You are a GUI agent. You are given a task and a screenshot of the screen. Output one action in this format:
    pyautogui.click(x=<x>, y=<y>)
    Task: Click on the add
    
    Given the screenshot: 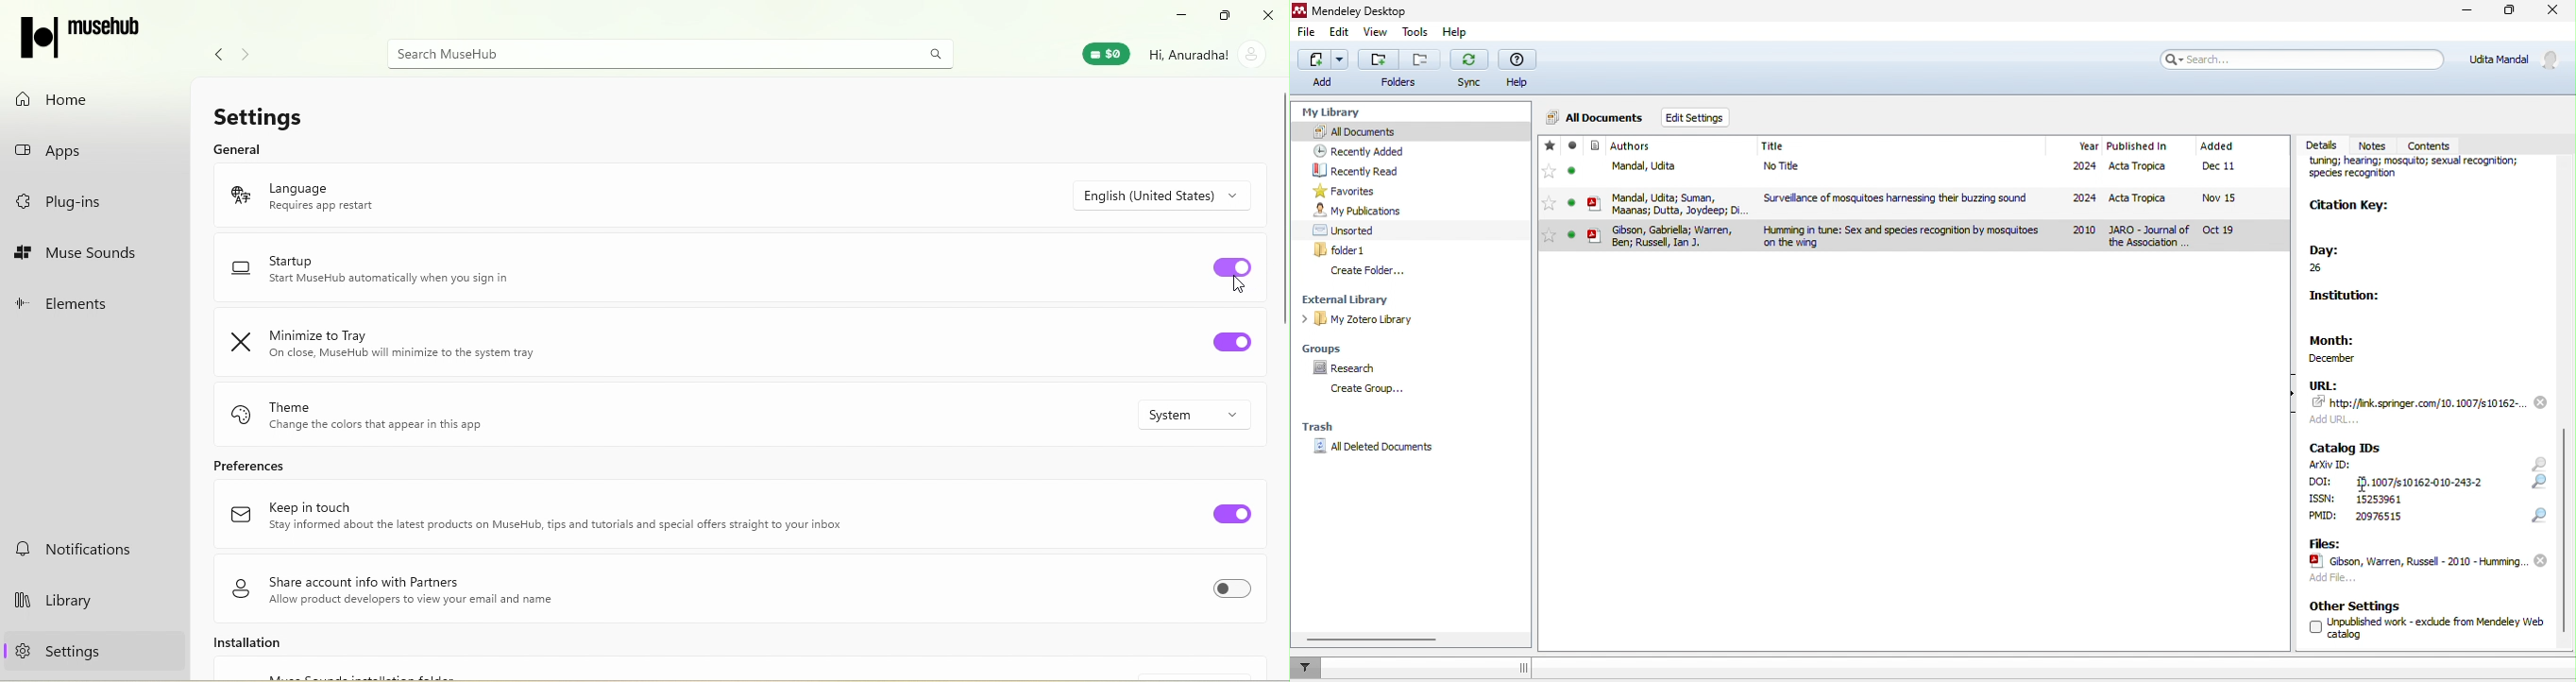 What is the action you would take?
    pyautogui.click(x=1321, y=70)
    